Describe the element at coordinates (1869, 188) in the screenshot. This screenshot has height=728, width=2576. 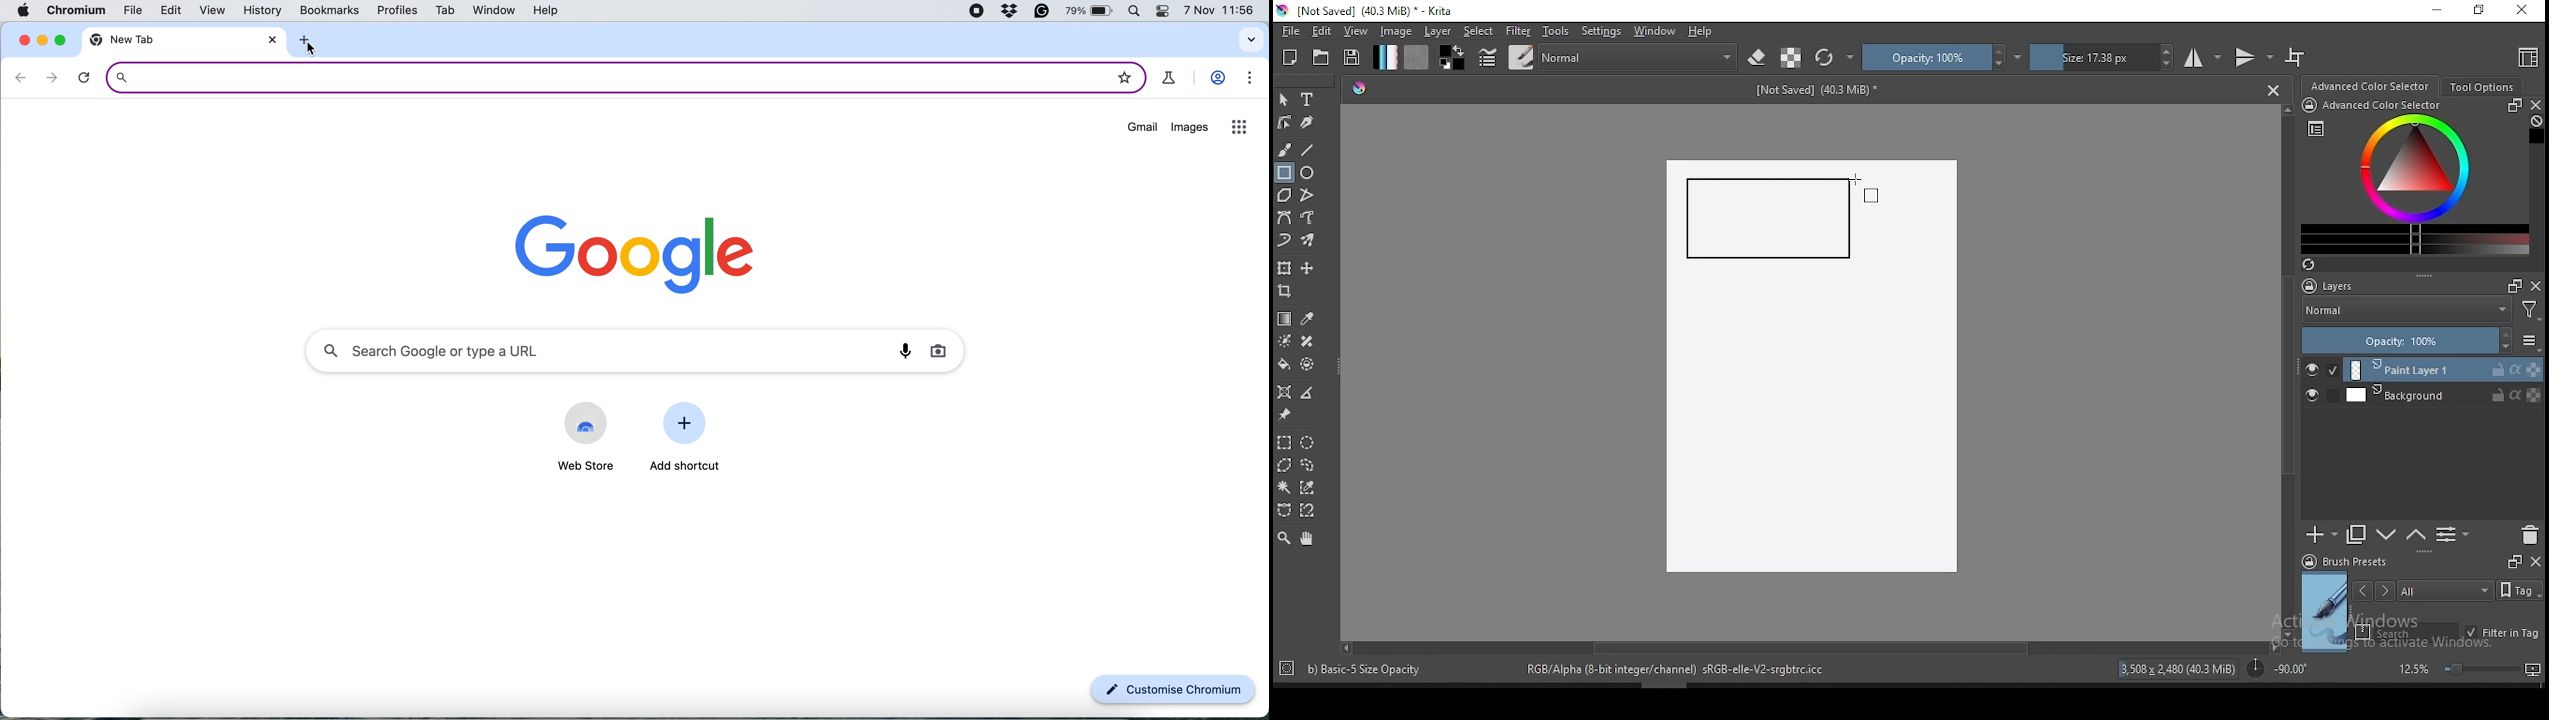
I see `mouse pointer` at that location.